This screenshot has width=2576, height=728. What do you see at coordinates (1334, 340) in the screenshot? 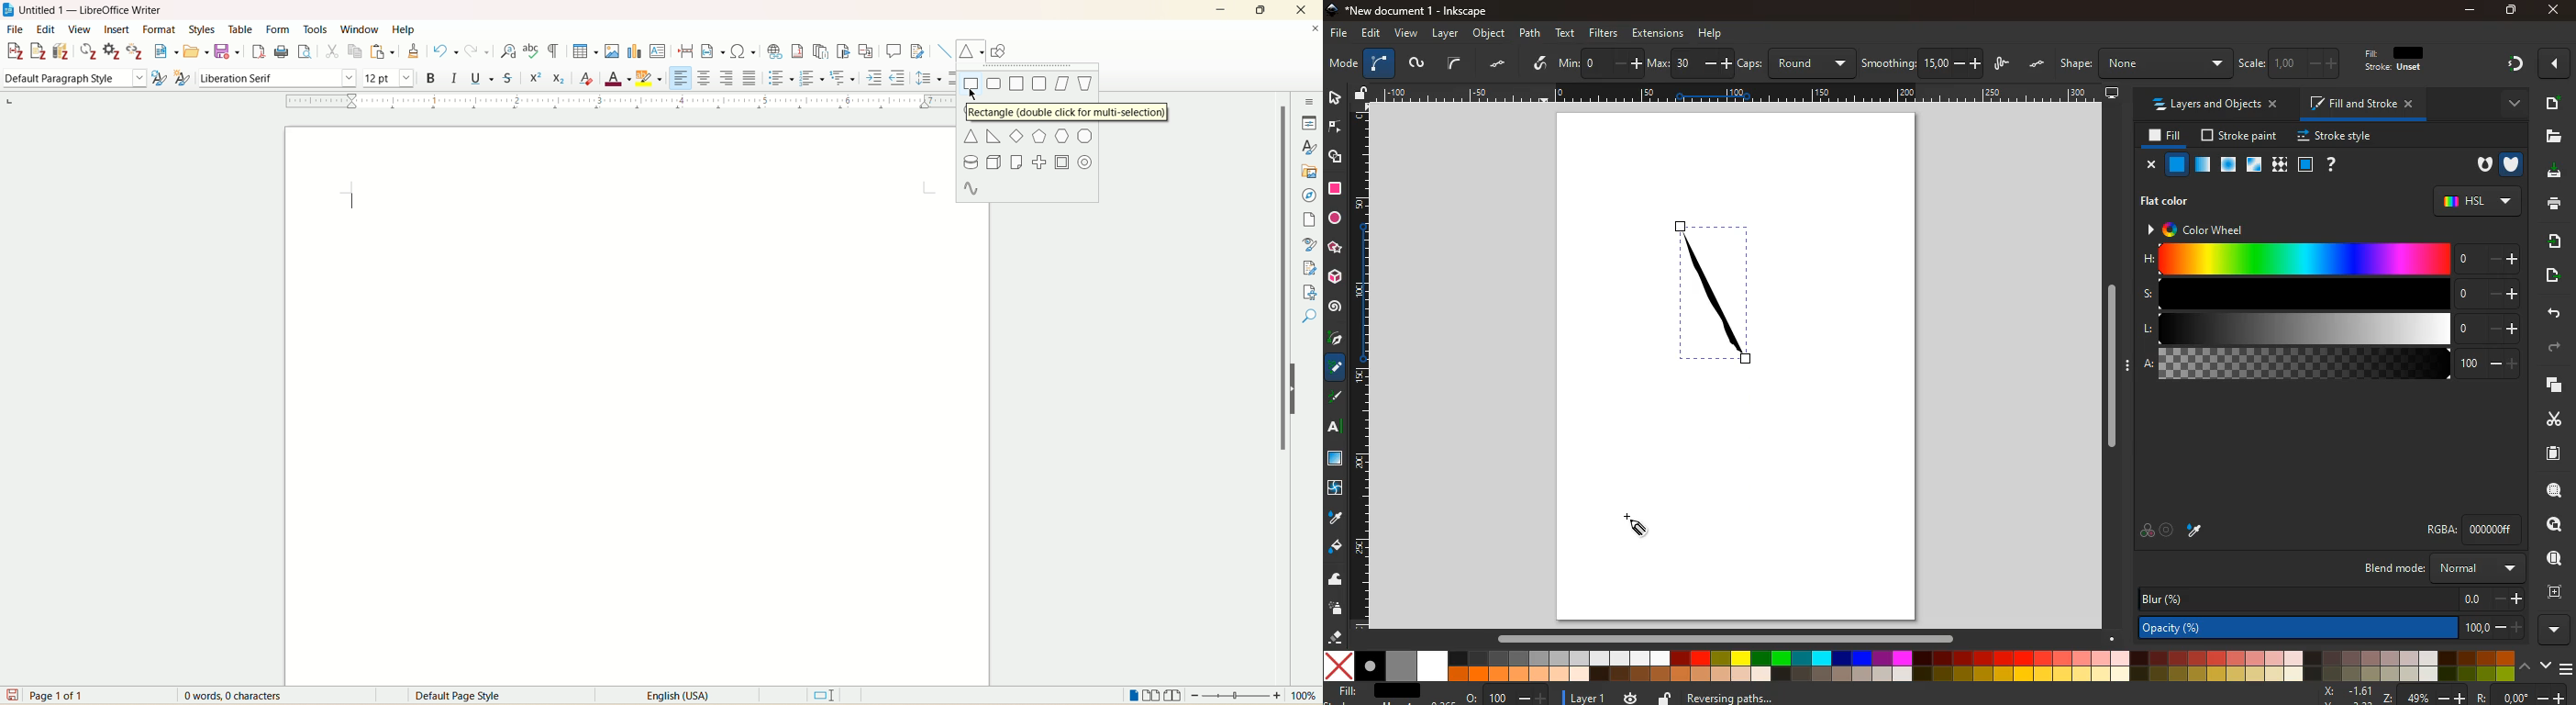
I see `pick` at bounding box center [1334, 340].